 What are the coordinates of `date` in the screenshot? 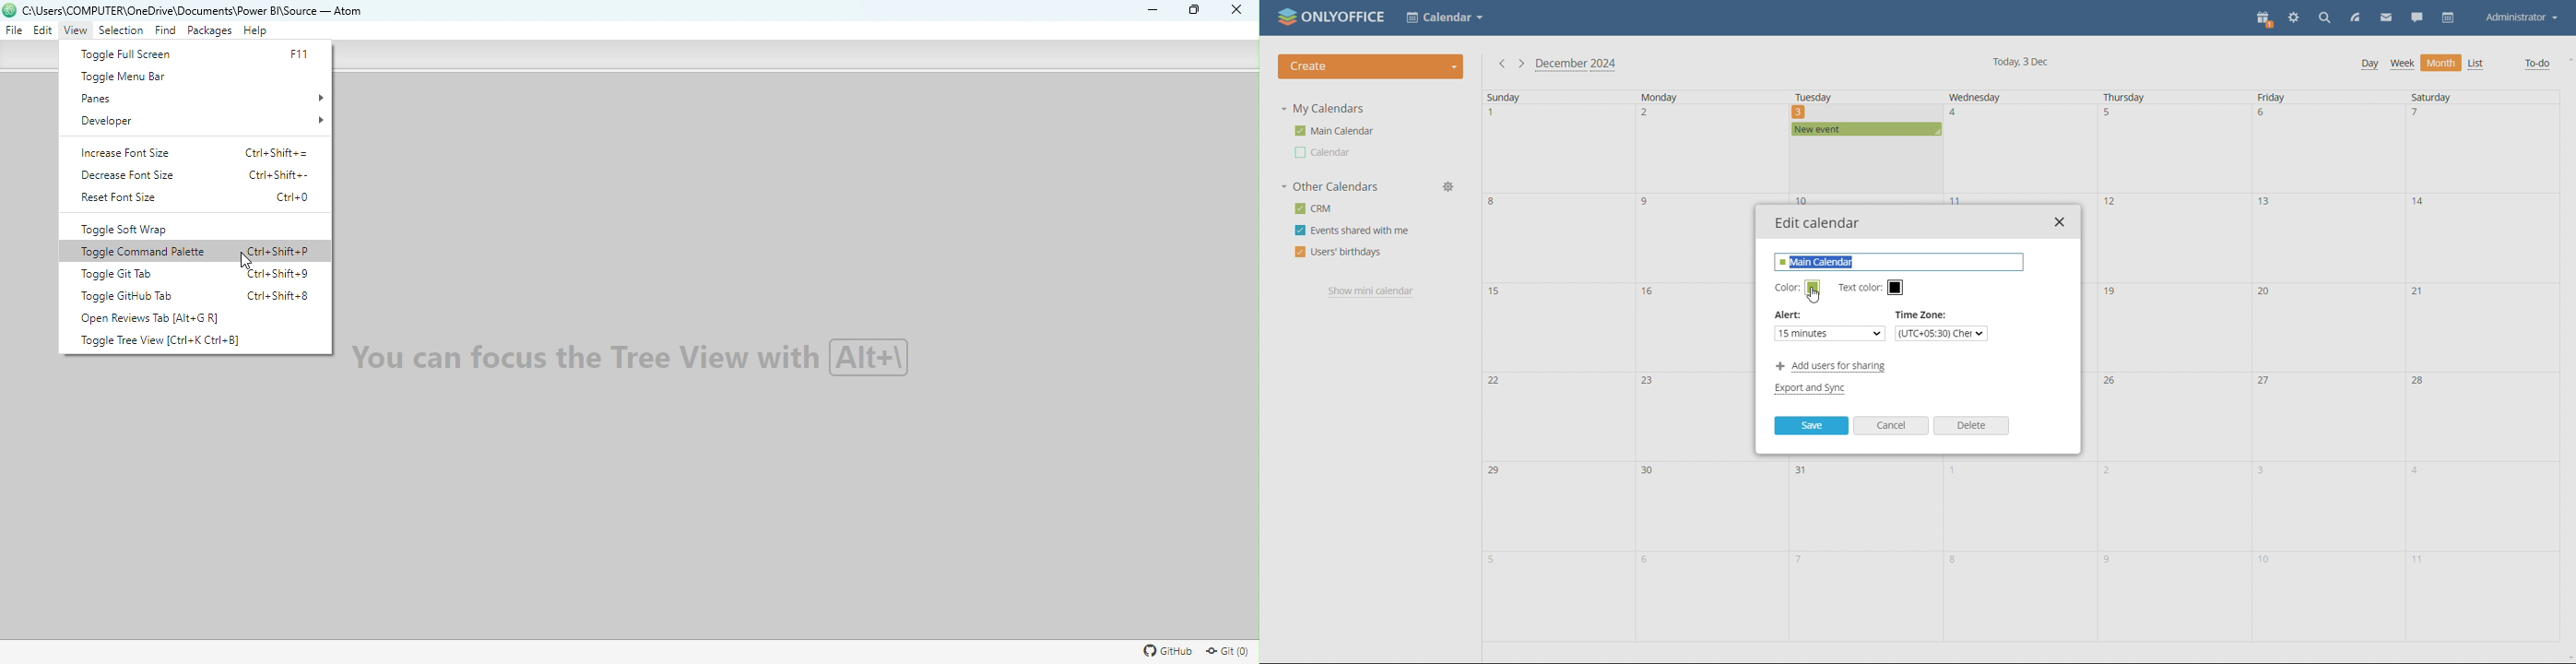 It's located at (1710, 150).